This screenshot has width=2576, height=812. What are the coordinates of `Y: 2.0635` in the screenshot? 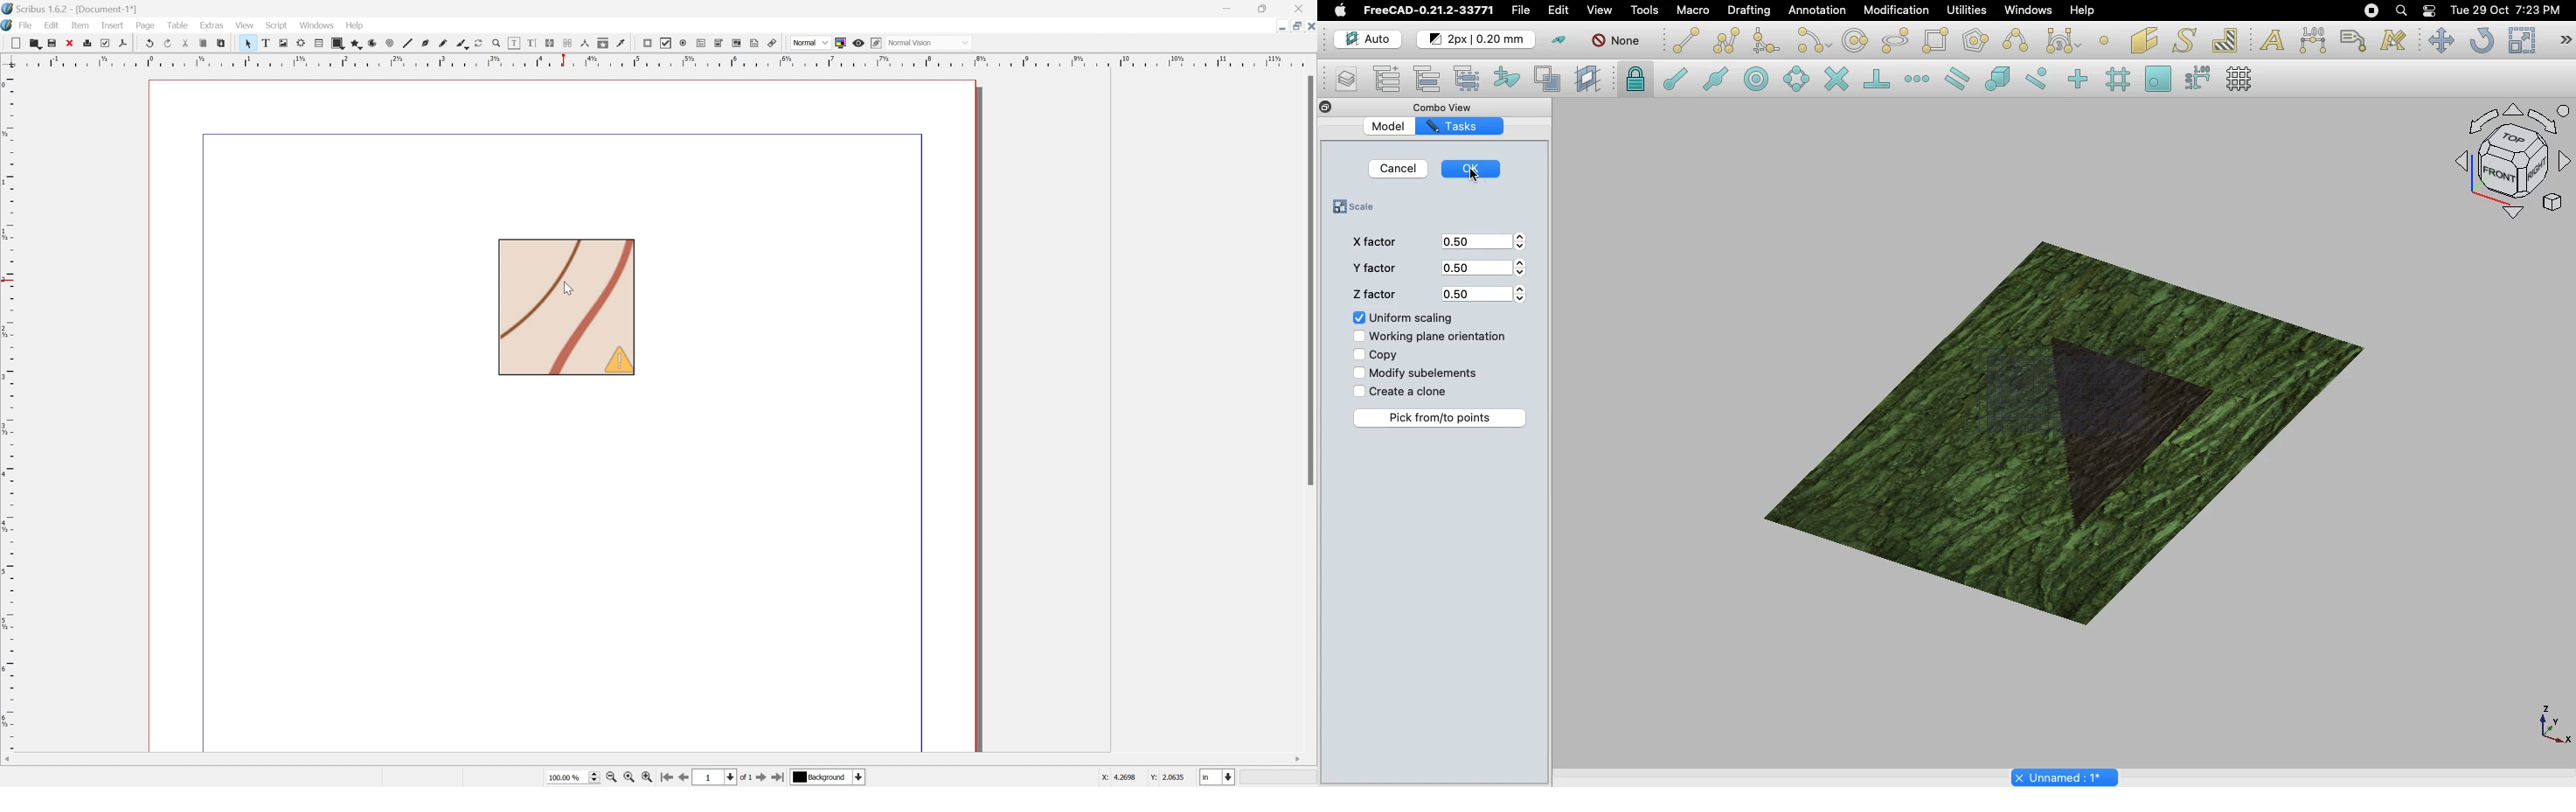 It's located at (1169, 778).